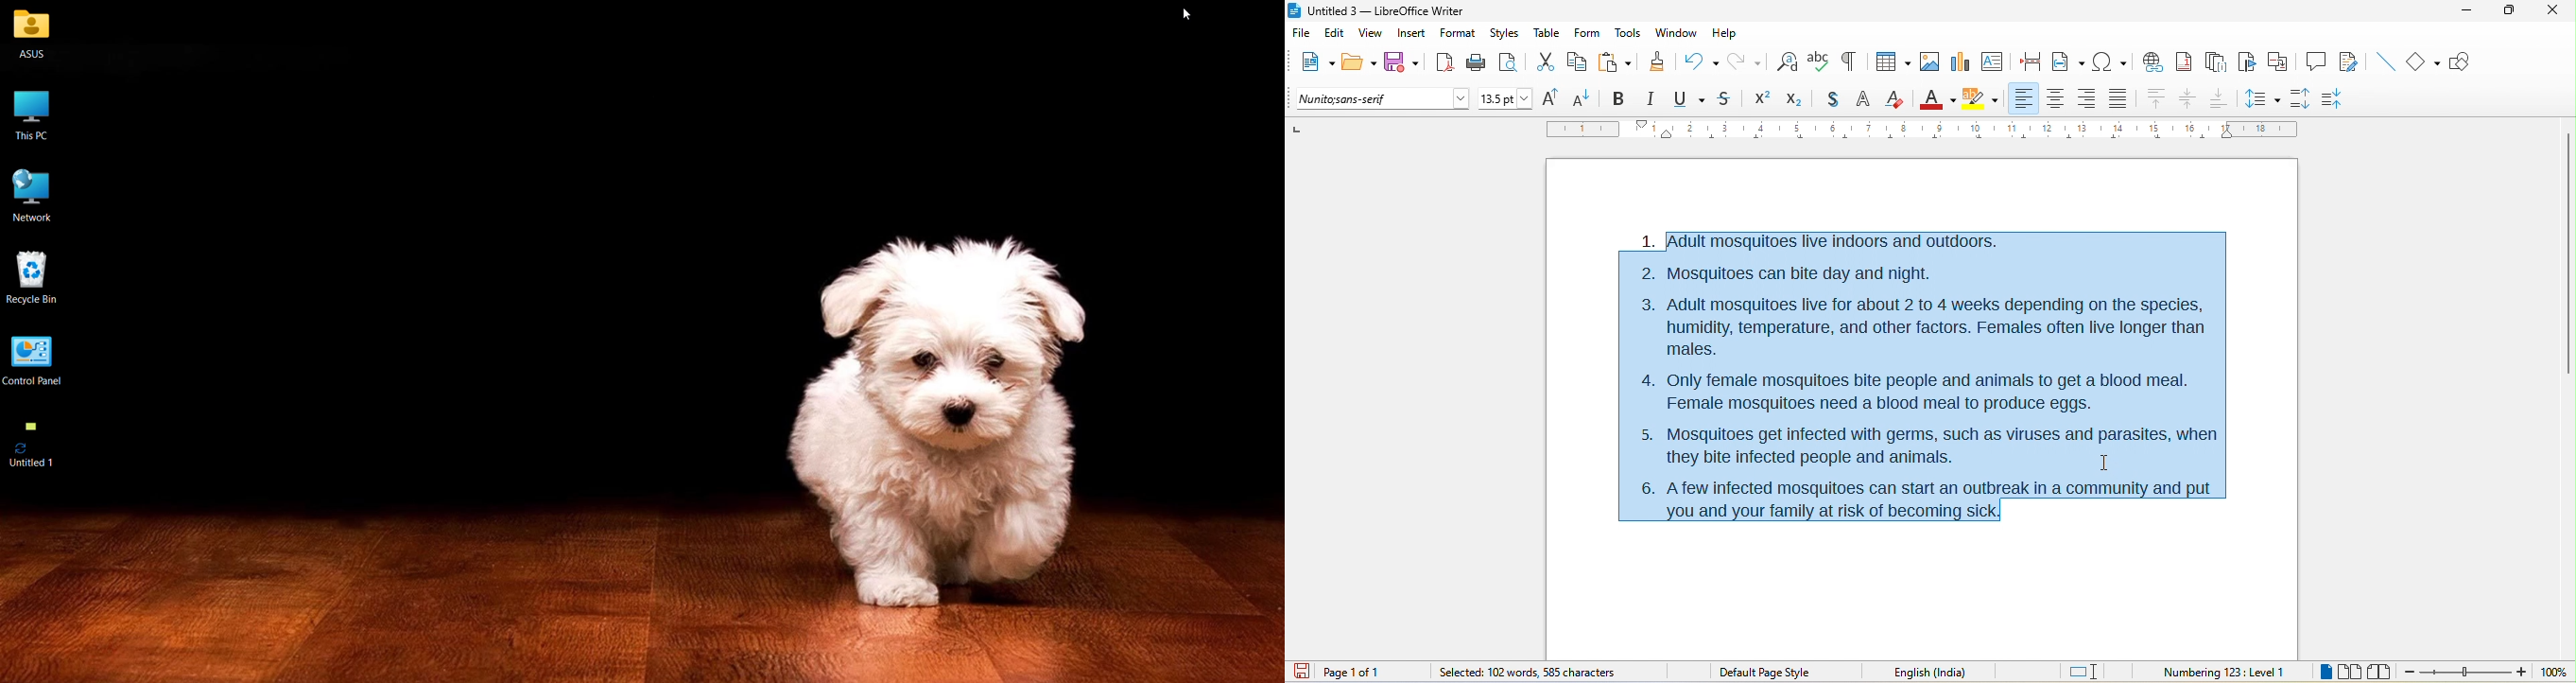 The height and width of the screenshot is (700, 2576). Describe the element at coordinates (1620, 97) in the screenshot. I see `bold` at that location.